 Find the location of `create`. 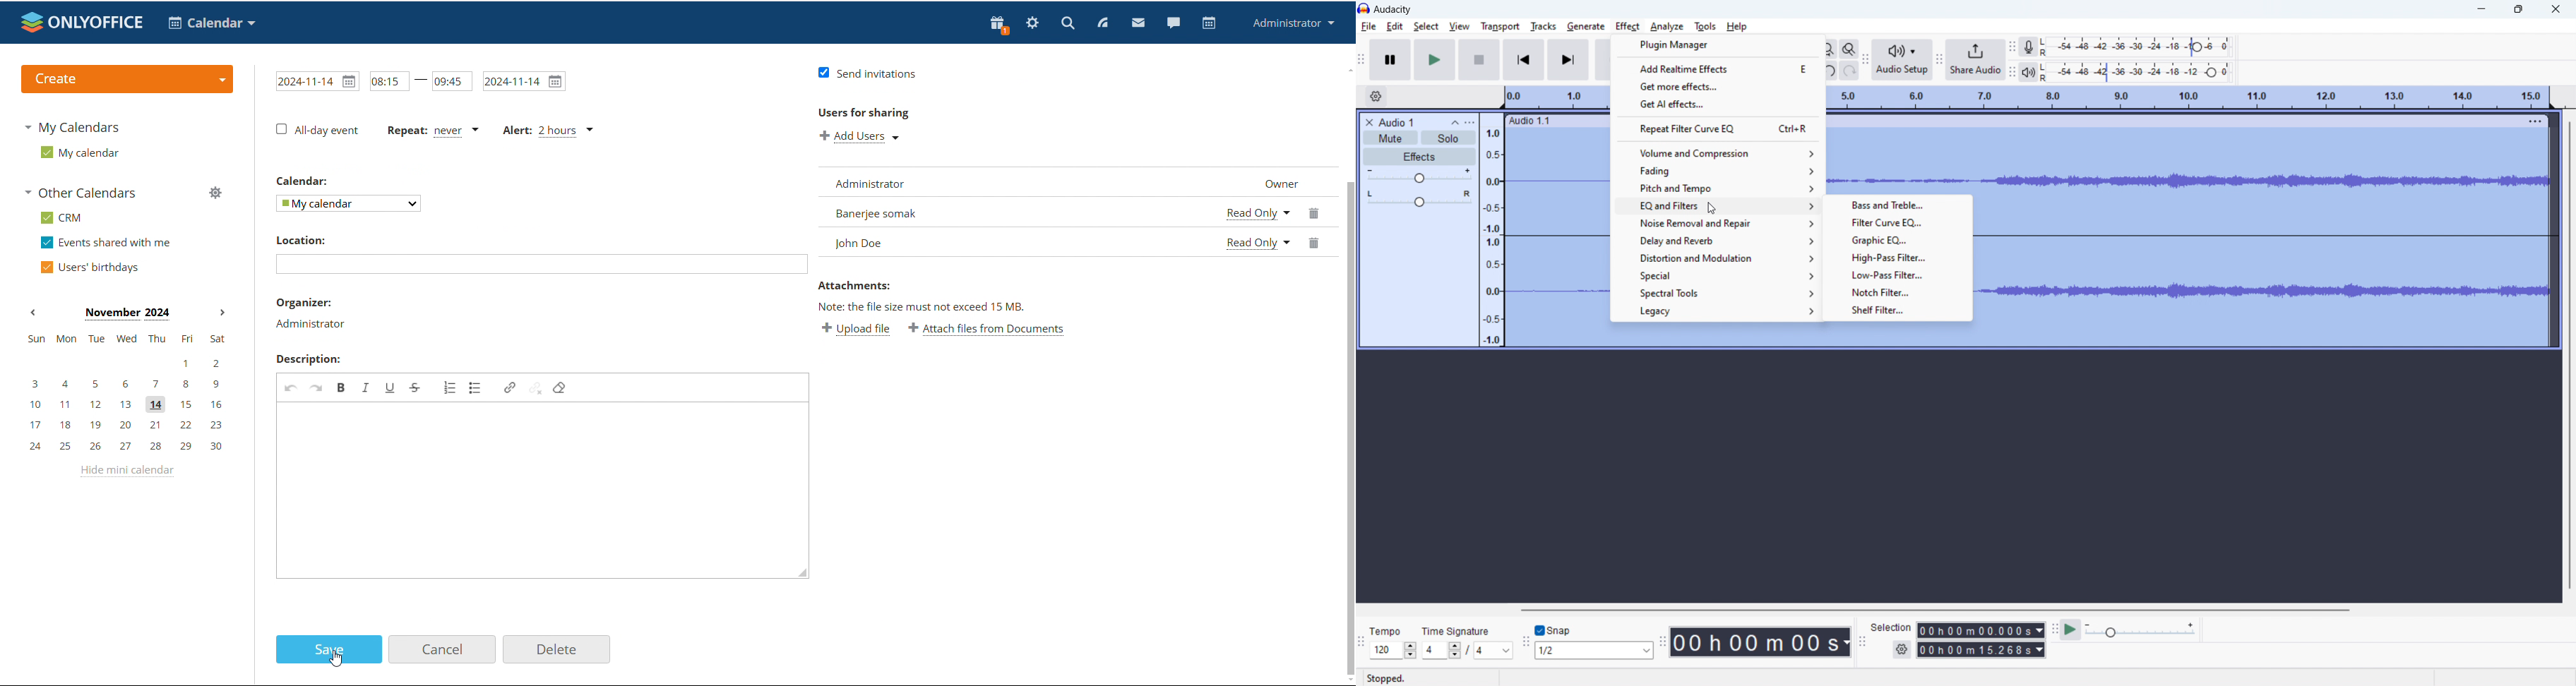

create is located at coordinates (127, 78).